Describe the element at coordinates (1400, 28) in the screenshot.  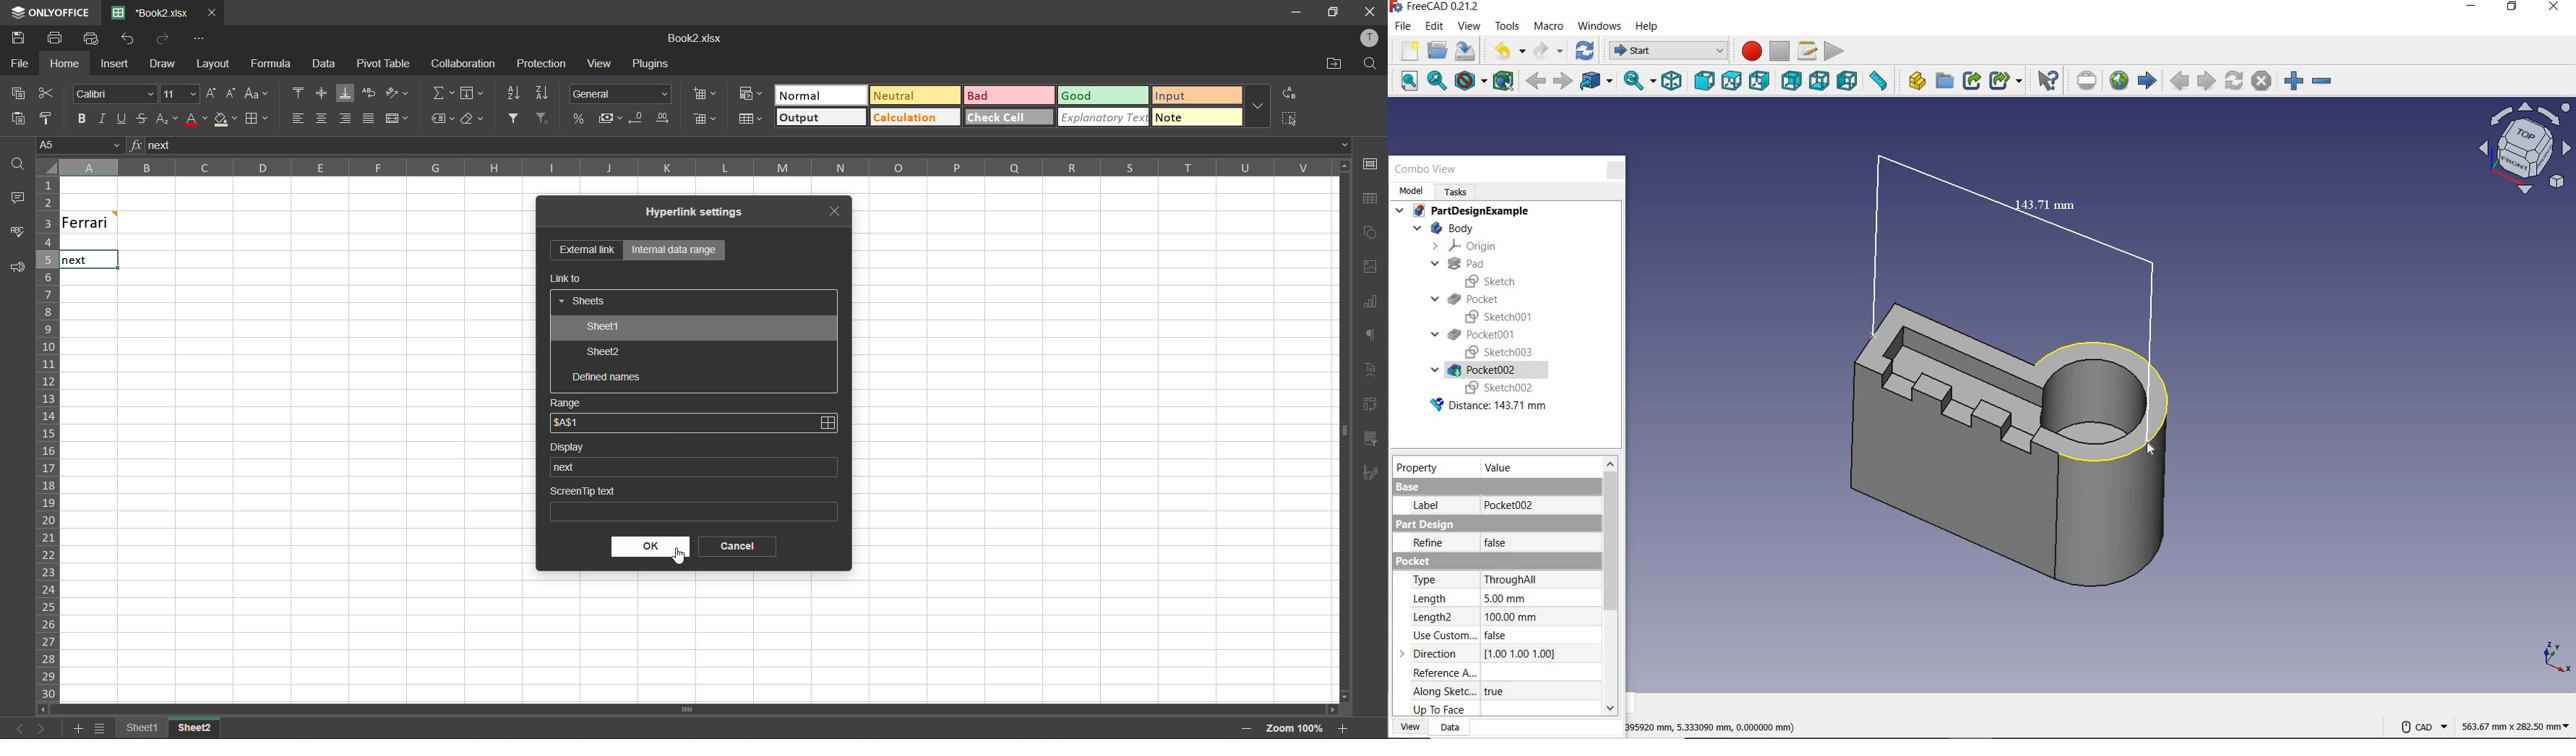
I see `file` at that location.